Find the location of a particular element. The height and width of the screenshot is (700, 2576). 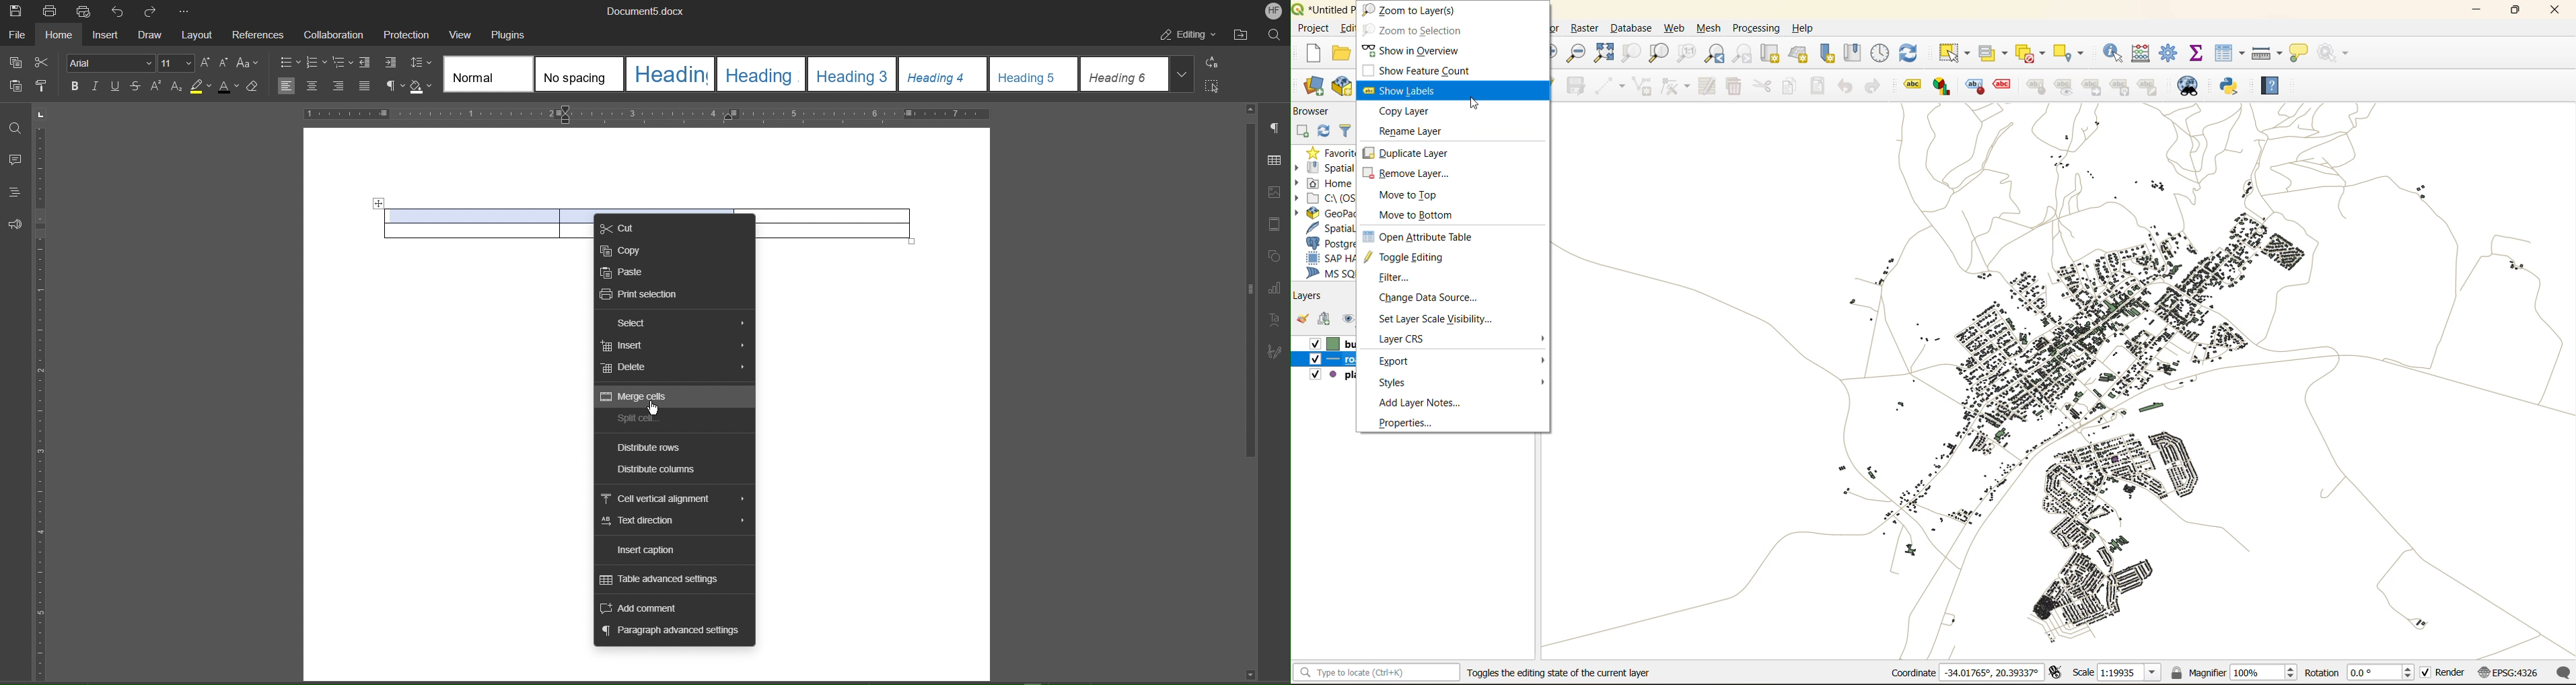

page orientation is located at coordinates (41, 114).